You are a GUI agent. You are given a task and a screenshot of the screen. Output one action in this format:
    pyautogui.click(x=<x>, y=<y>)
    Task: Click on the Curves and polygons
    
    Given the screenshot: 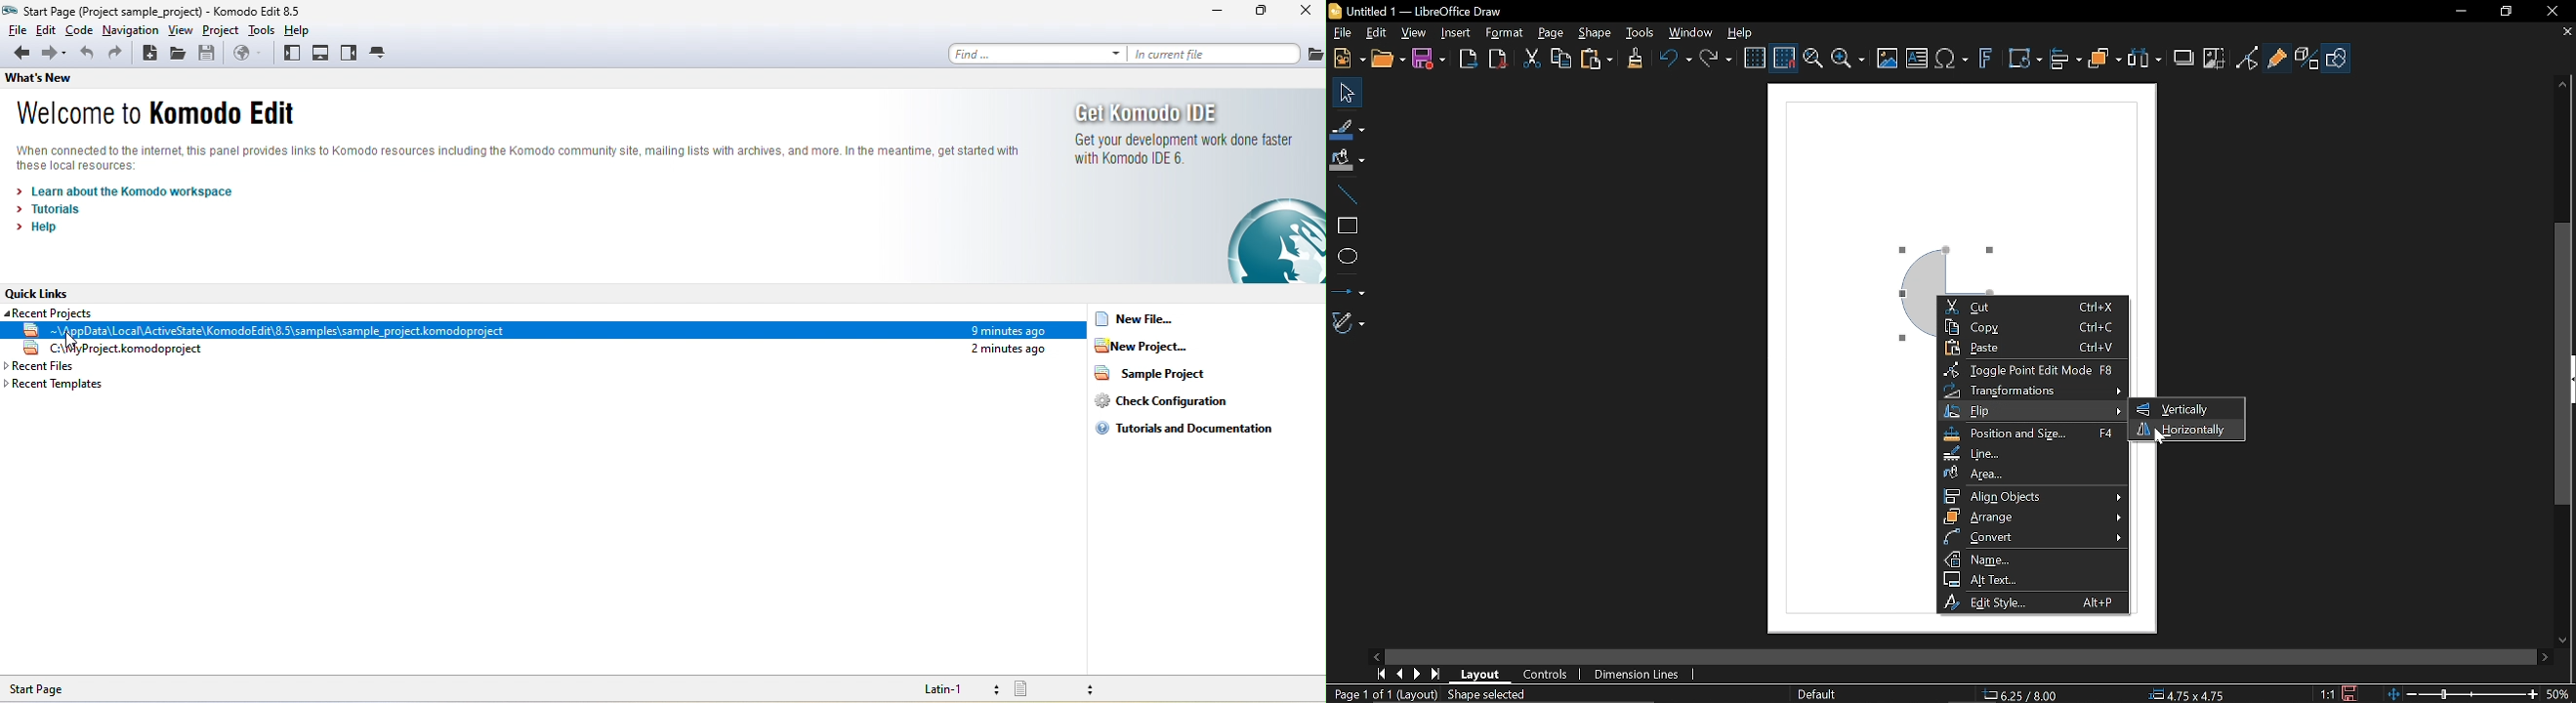 What is the action you would take?
    pyautogui.click(x=1350, y=323)
    